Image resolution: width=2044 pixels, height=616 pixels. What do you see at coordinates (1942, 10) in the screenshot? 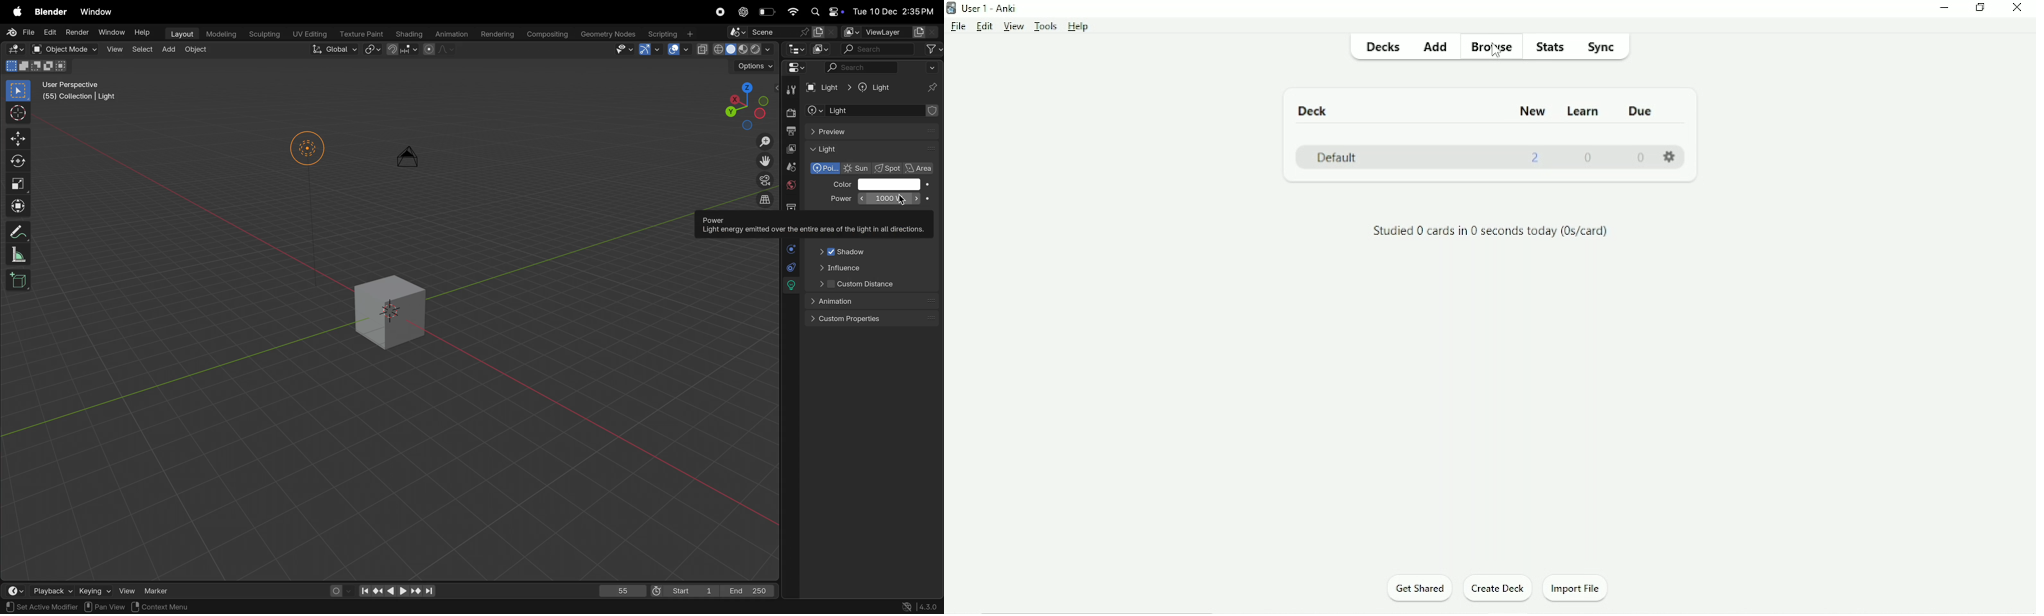
I see `Minimize` at bounding box center [1942, 10].